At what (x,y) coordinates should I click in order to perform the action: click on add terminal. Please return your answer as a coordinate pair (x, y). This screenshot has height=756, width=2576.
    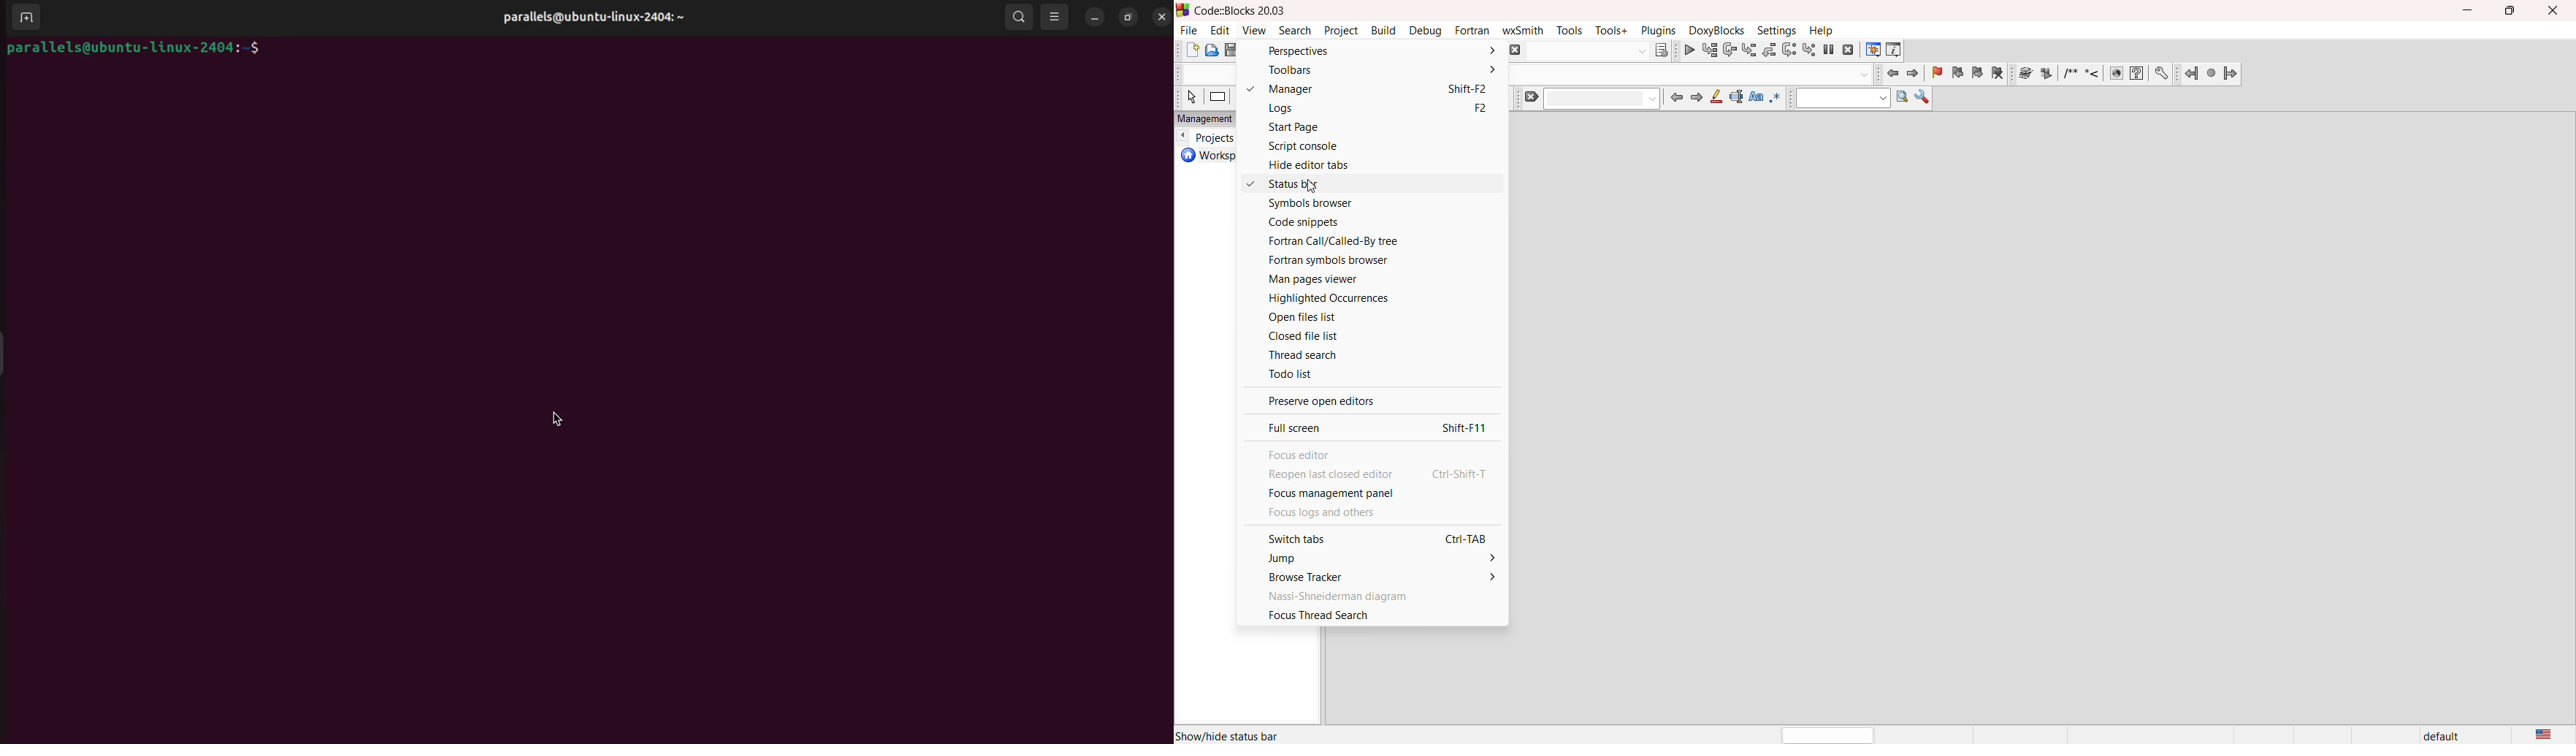
    Looking at the image, I should click on (24, 19).